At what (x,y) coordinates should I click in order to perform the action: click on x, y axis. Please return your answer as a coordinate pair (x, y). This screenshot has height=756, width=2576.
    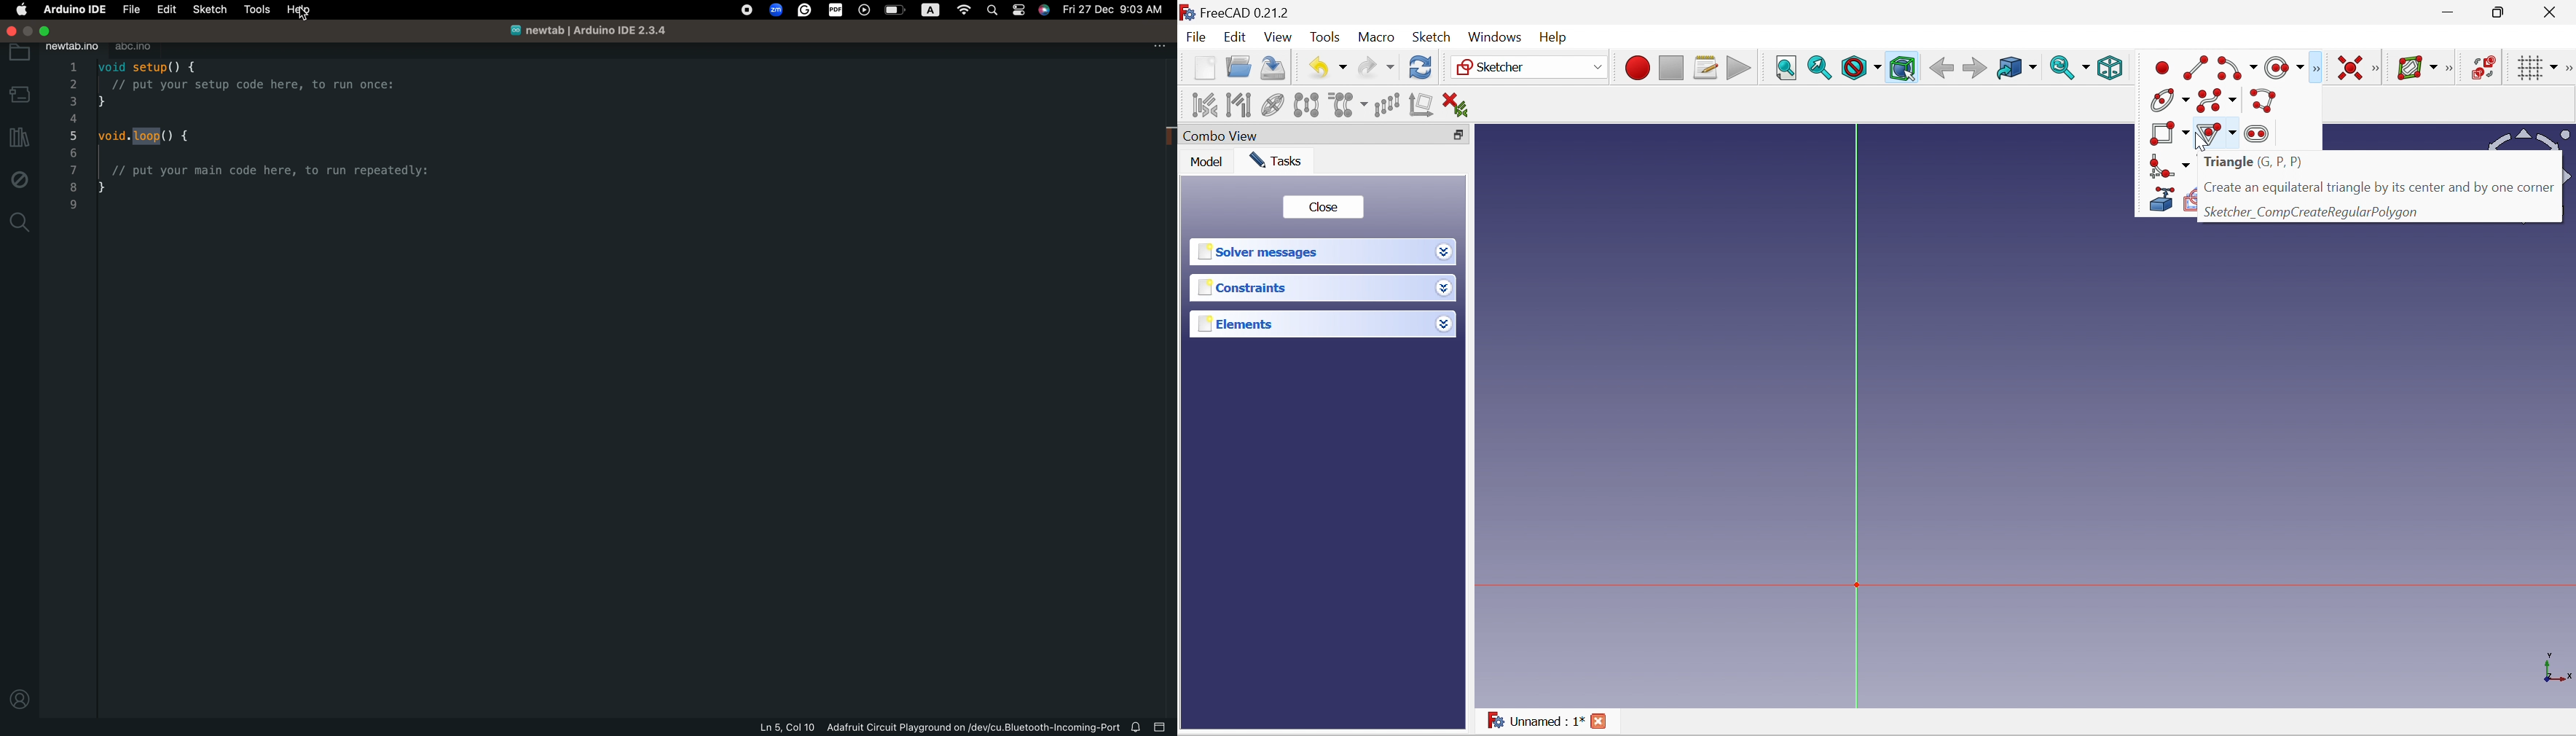
    Looking at the image, I should click on (2554, 667).